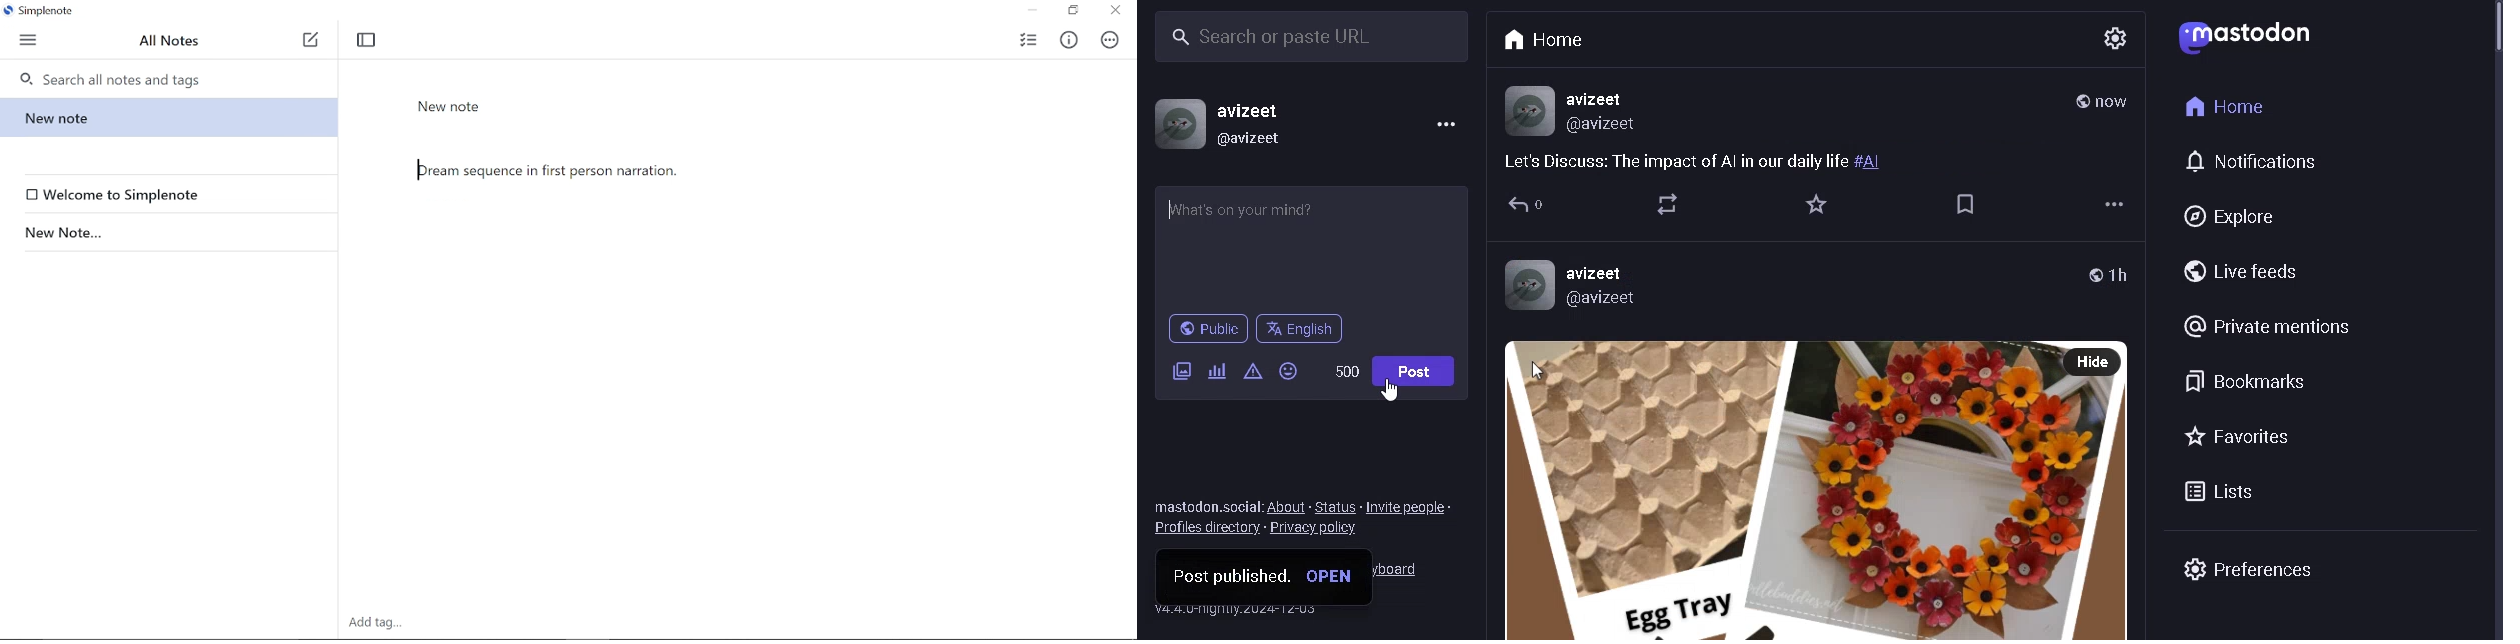  What do you see at coordinates (2112, 207) in the screenshot?
I see `MORE` at bounding box center [2112, 207].